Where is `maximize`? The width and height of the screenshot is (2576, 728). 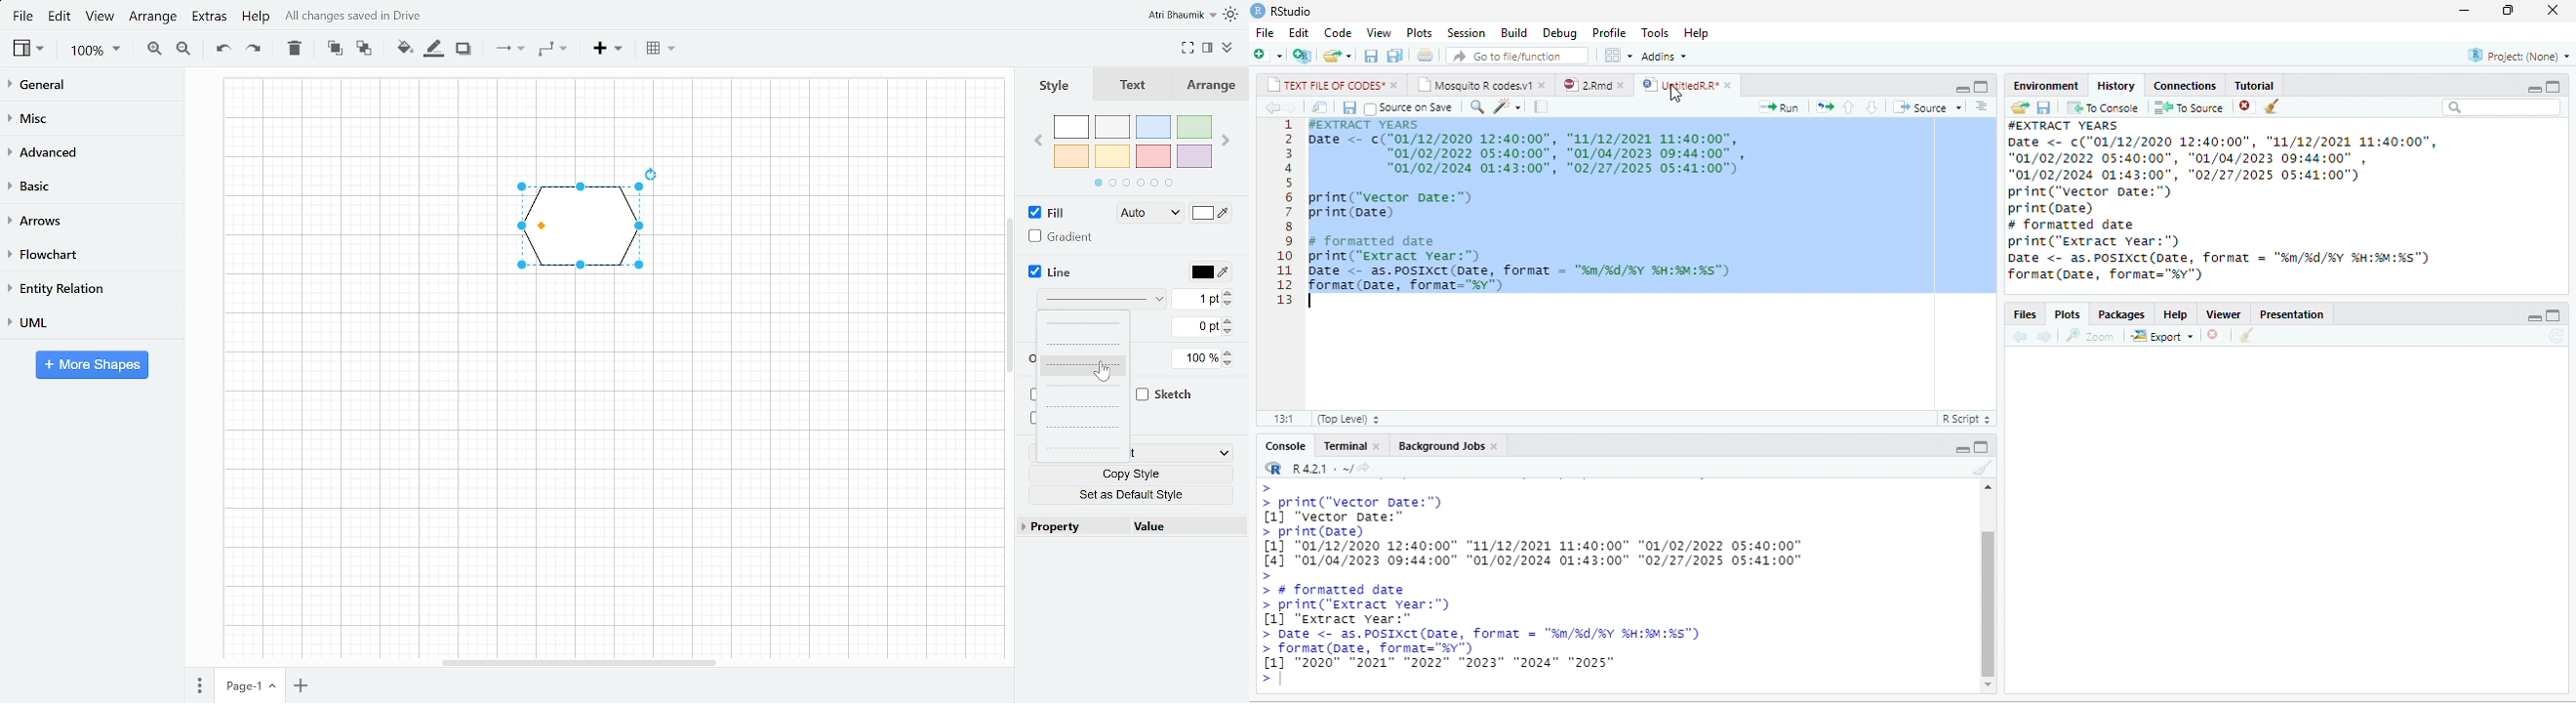 maximize is located at coordinates (1981, 446).